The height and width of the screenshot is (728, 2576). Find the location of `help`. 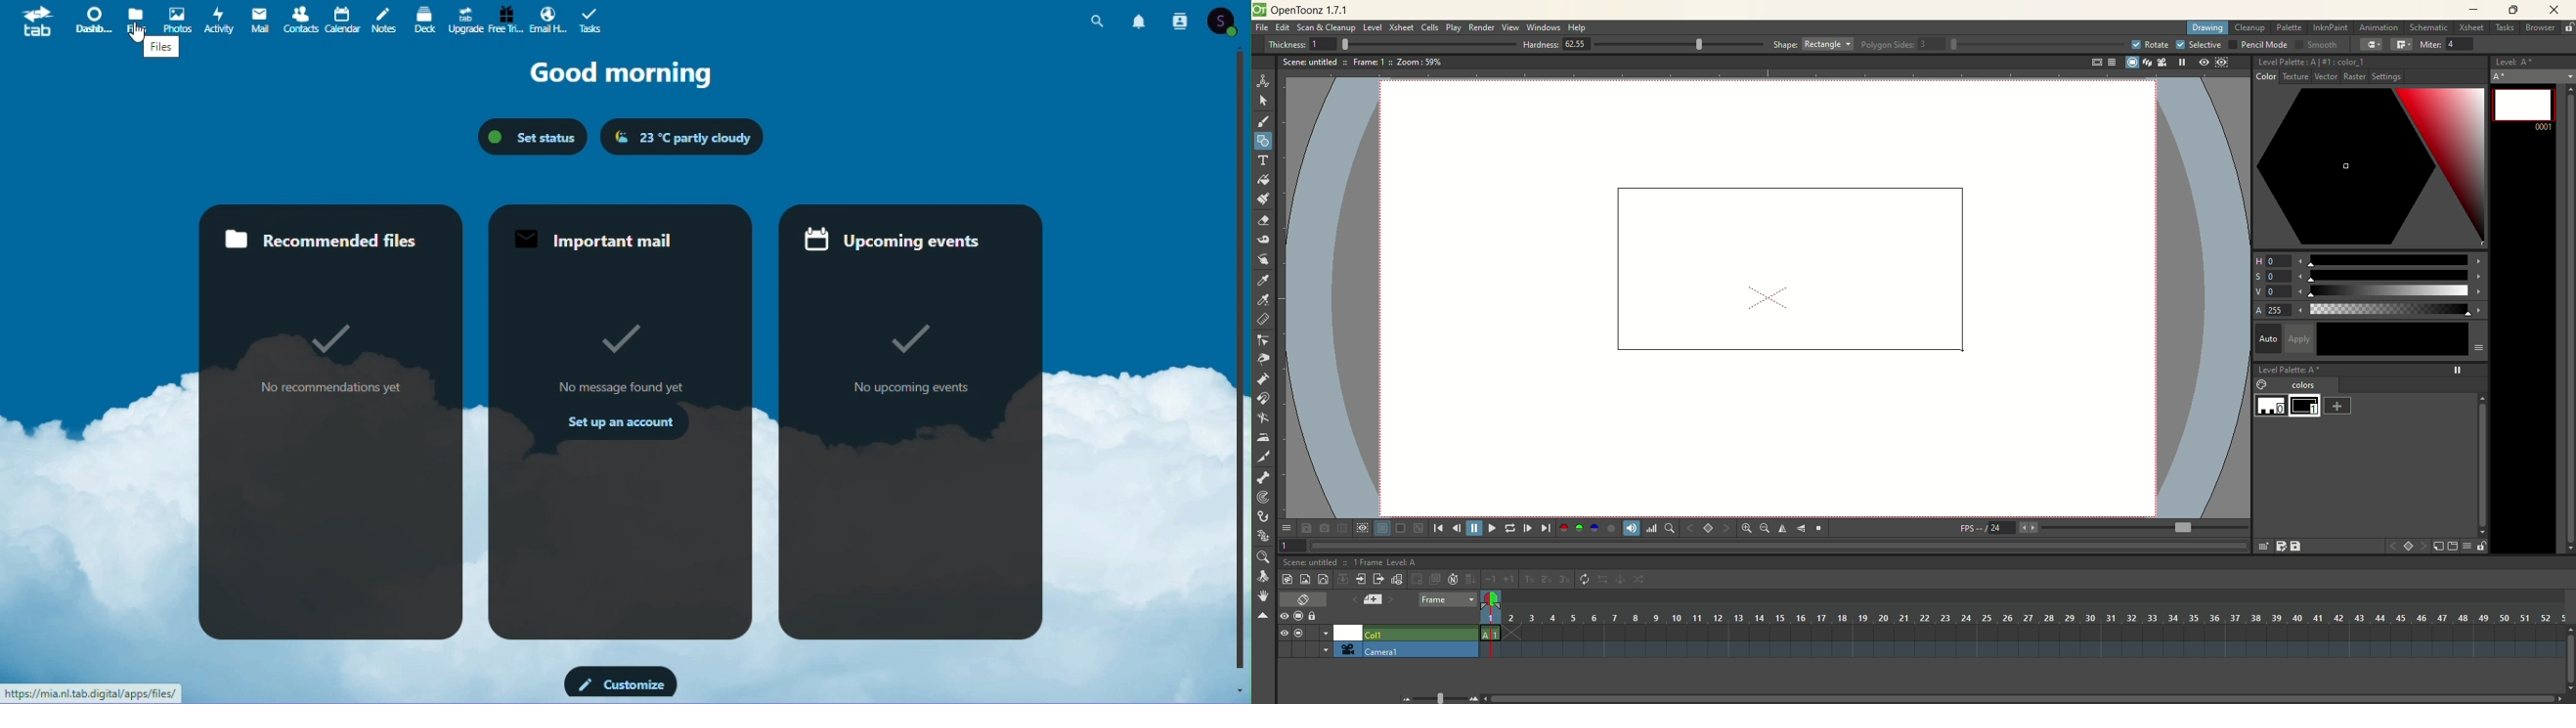

help is located at coordinates (1578, 28).